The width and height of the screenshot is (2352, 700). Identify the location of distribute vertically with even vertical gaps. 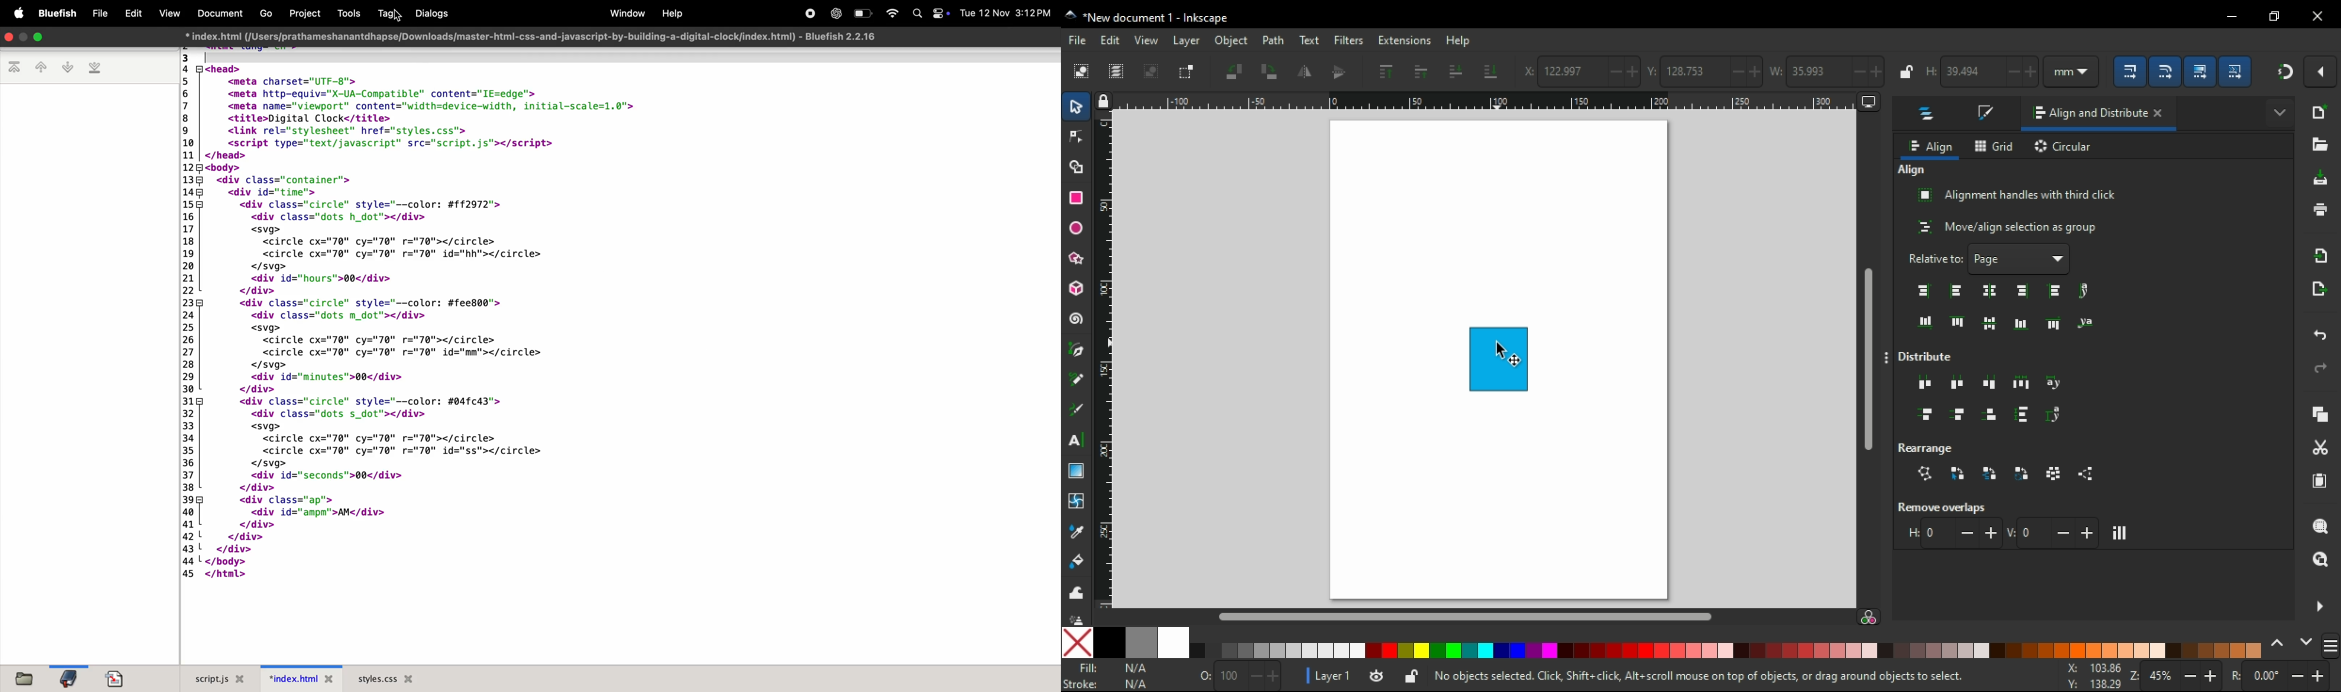
(2027, 415).